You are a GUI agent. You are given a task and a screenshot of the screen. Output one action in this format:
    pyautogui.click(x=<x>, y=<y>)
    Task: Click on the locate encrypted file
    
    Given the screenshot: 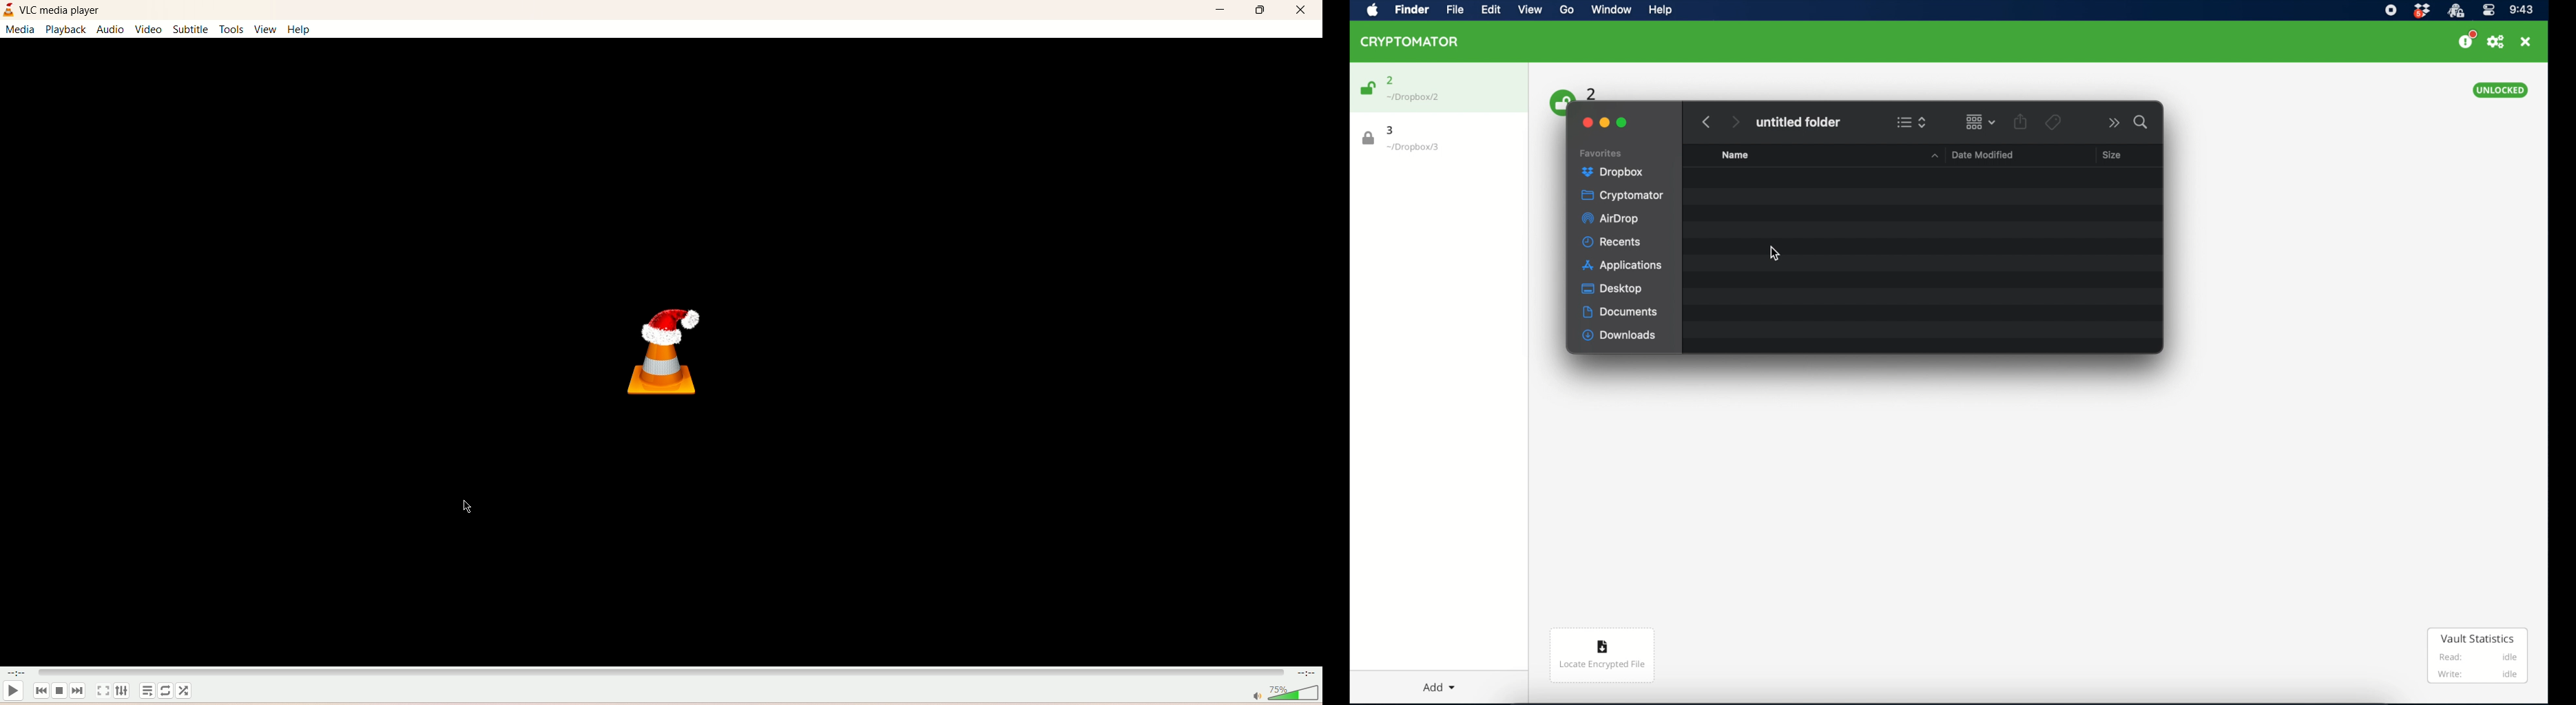 What is the action you would take?
    pyautogui.click(x=1602, y=655)
    